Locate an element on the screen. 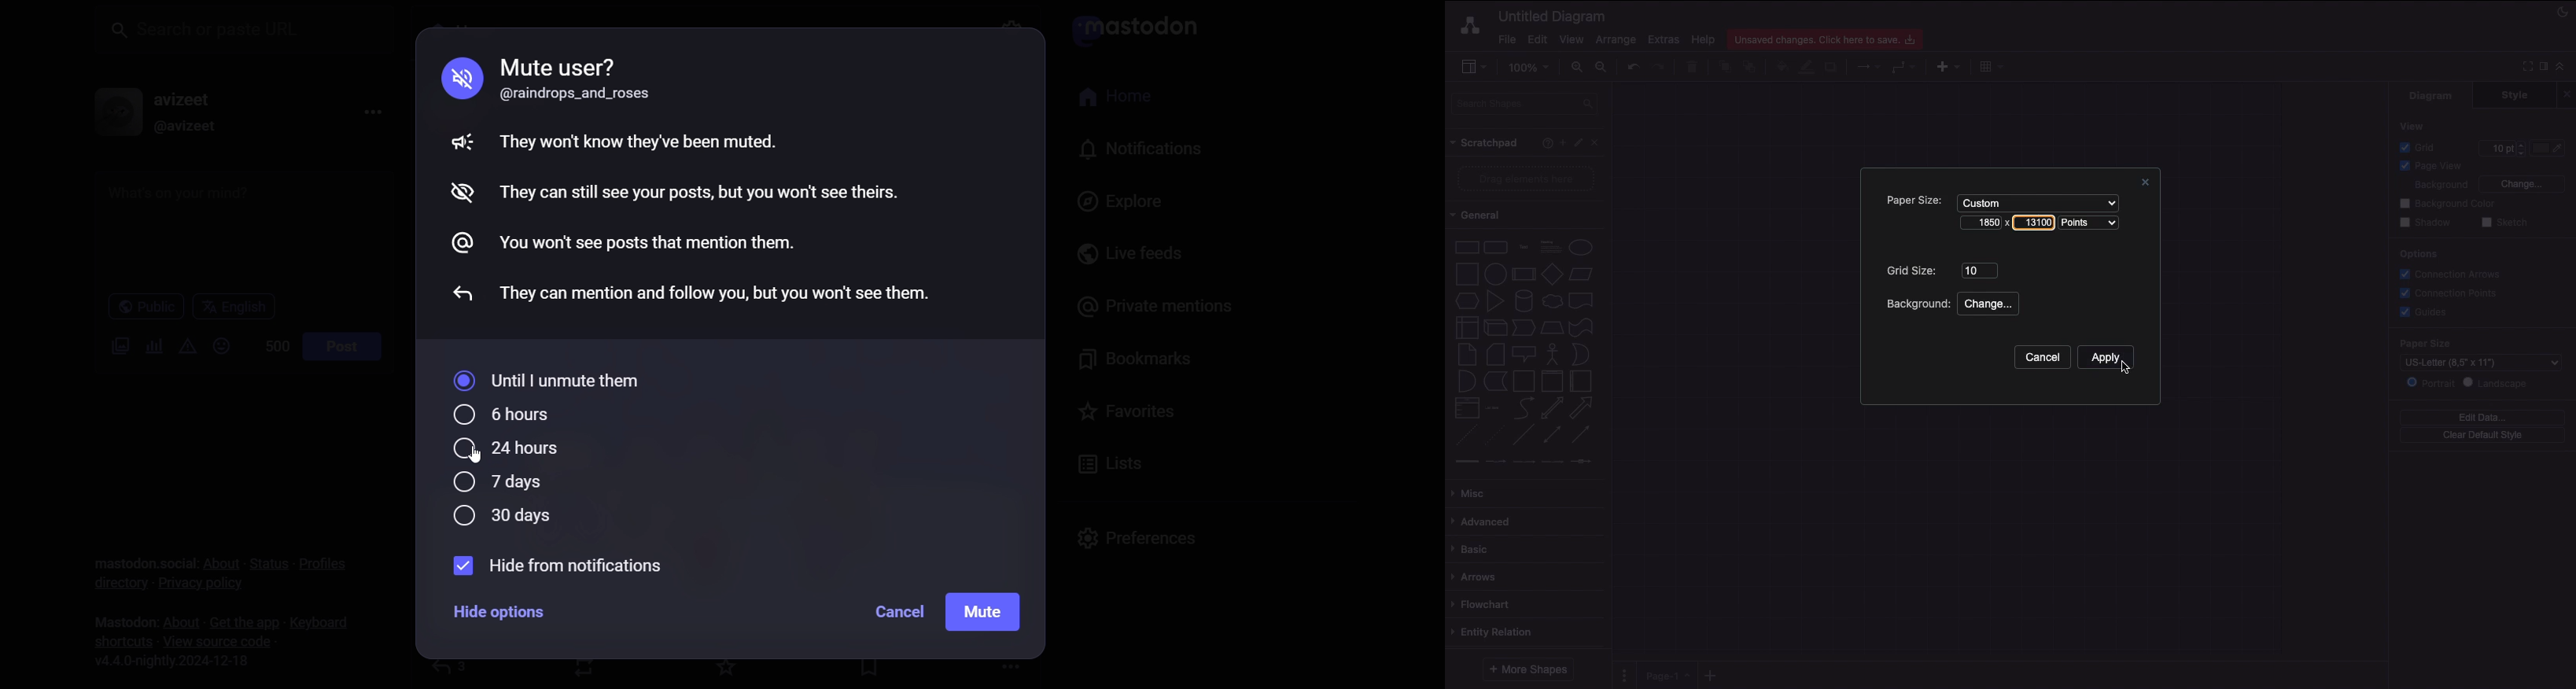  Sidebar  is located at coordinates (1473, 68).